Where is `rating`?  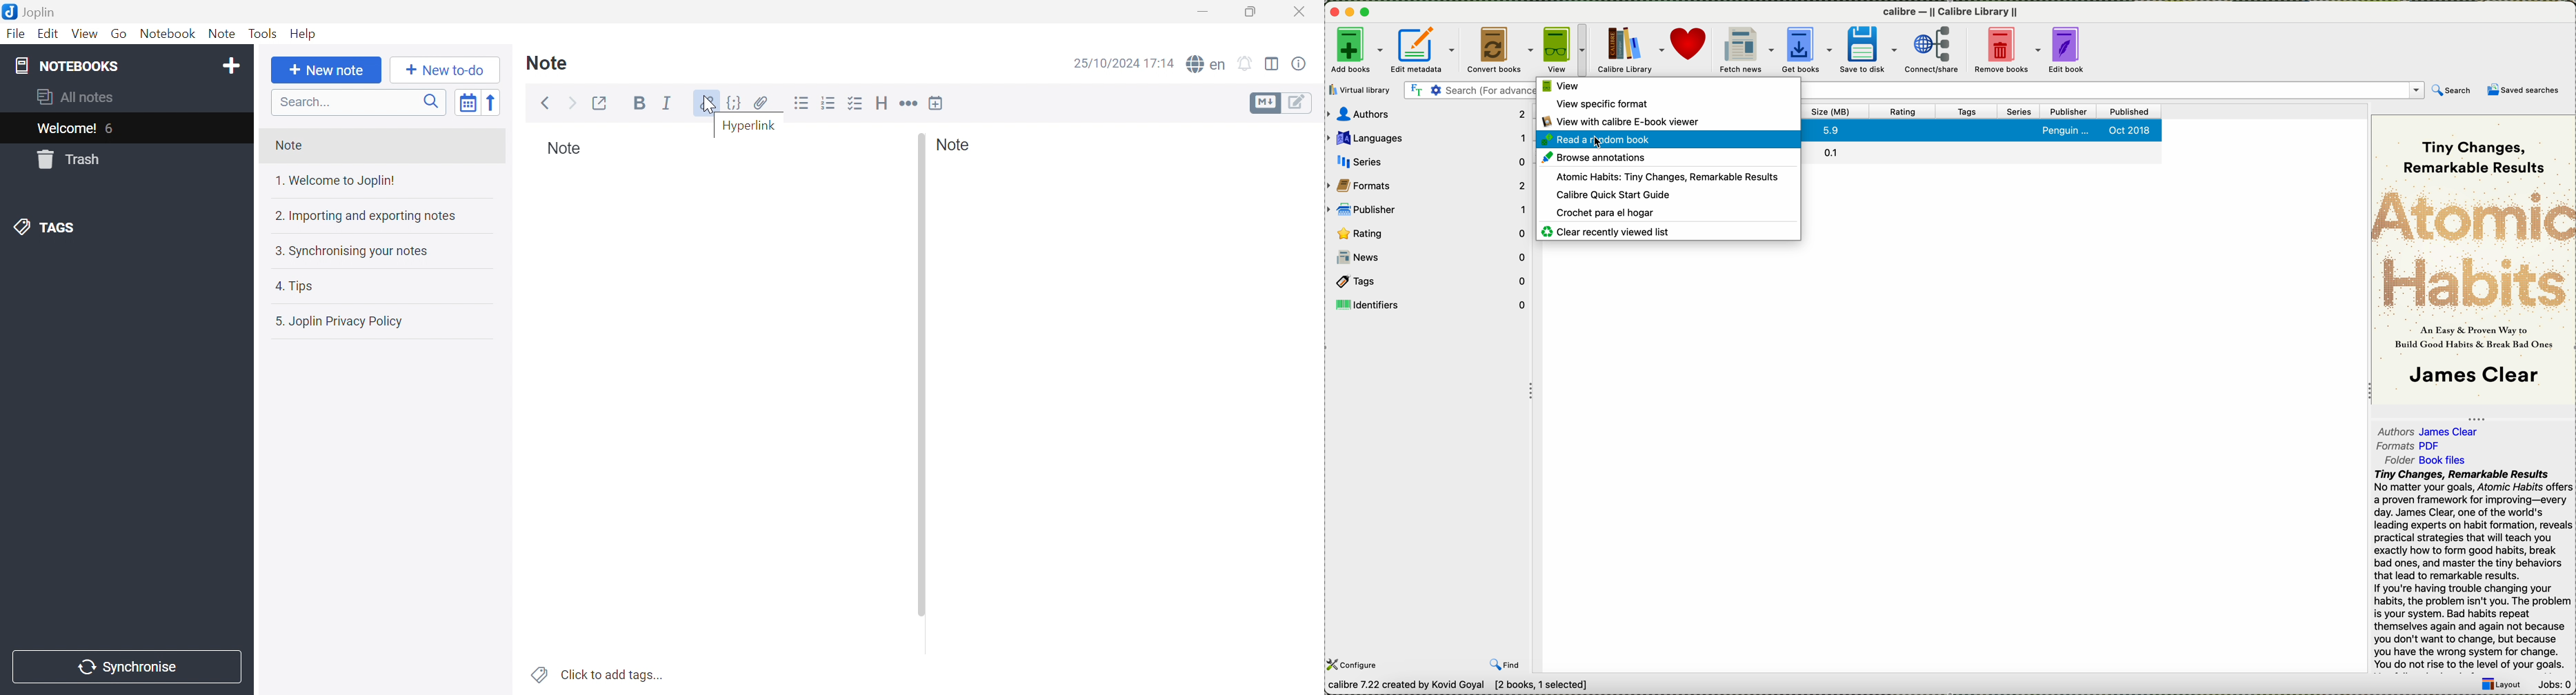
rating is located at coordinates (1427, 232).